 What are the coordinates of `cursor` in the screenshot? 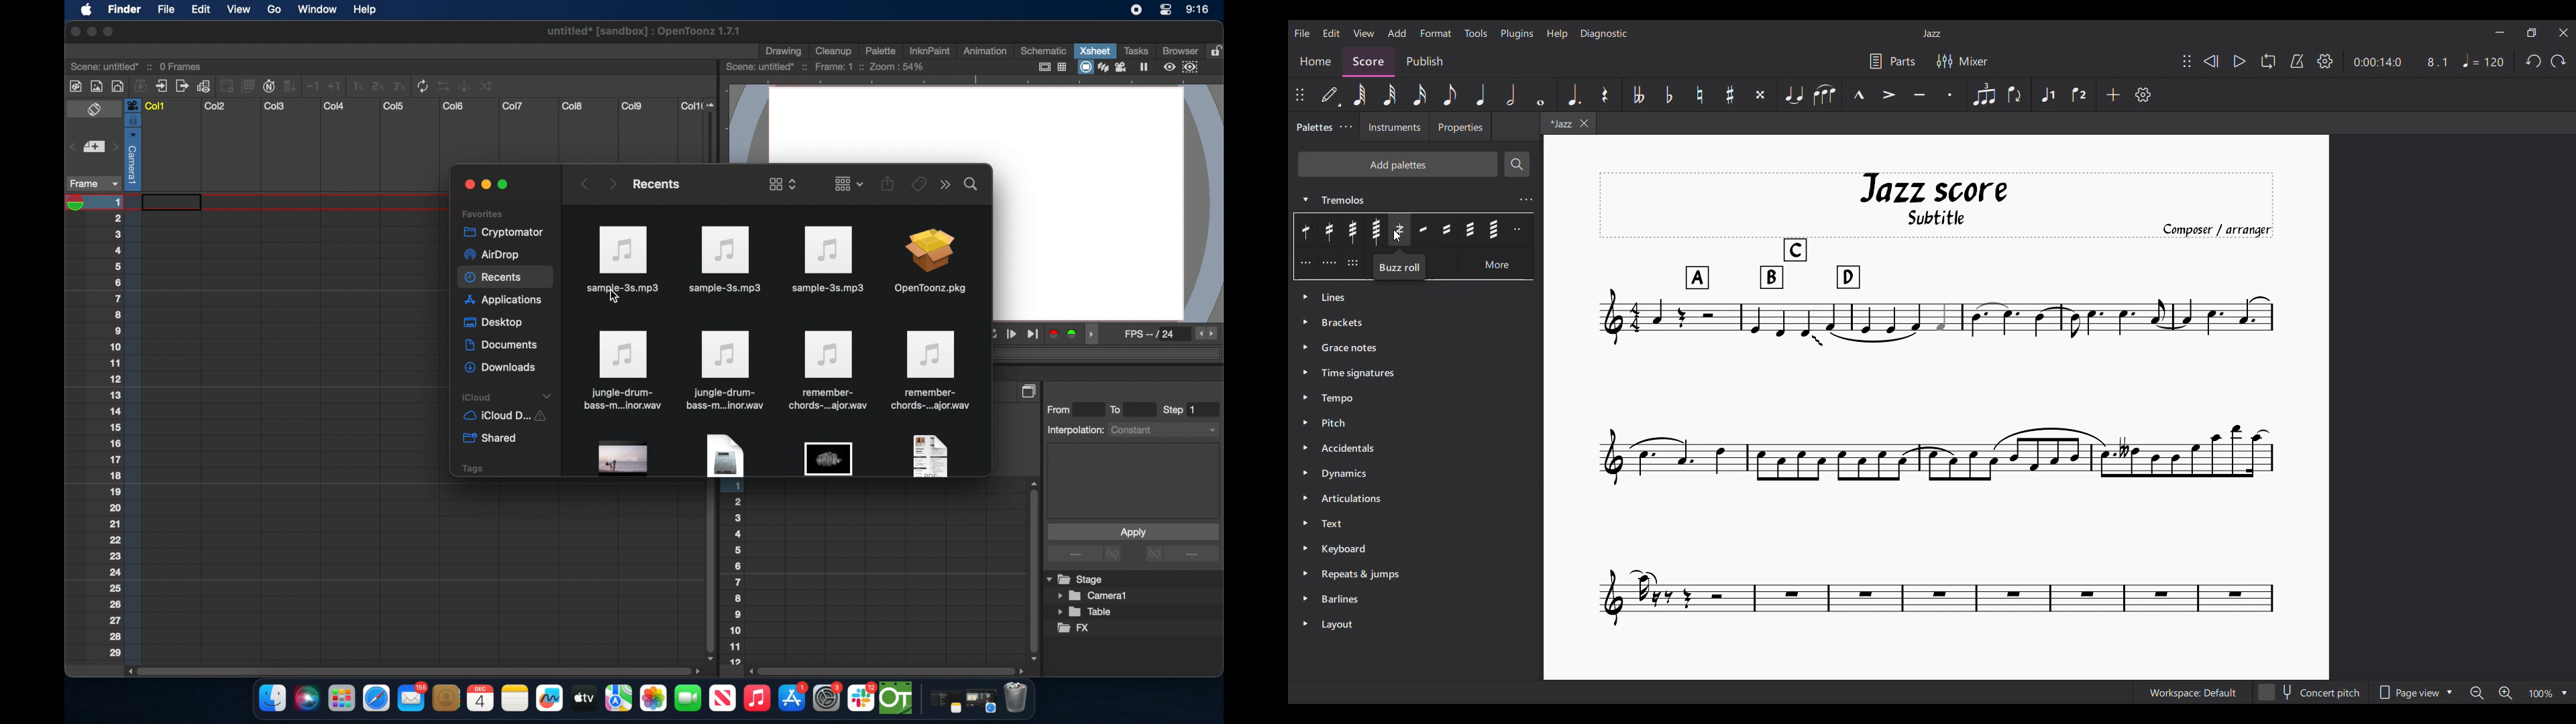 It's located at (615, 300).